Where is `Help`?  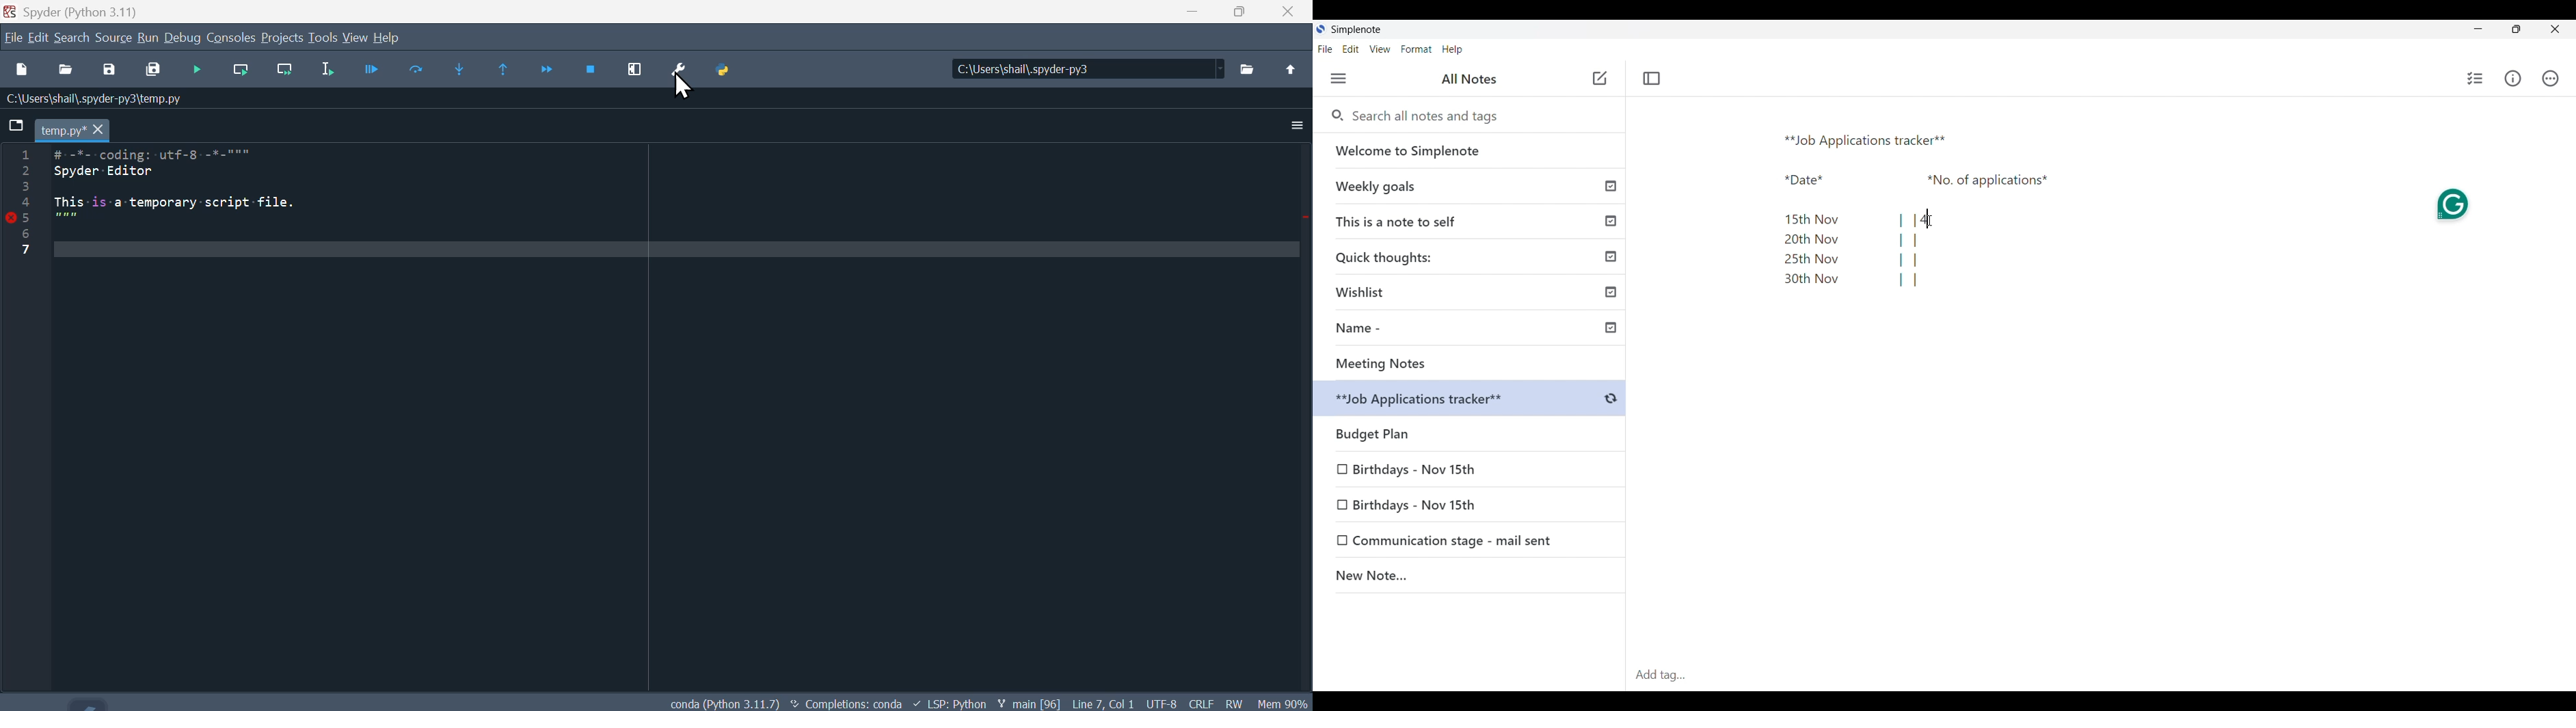
Help is located at coordinates (1452, 50).